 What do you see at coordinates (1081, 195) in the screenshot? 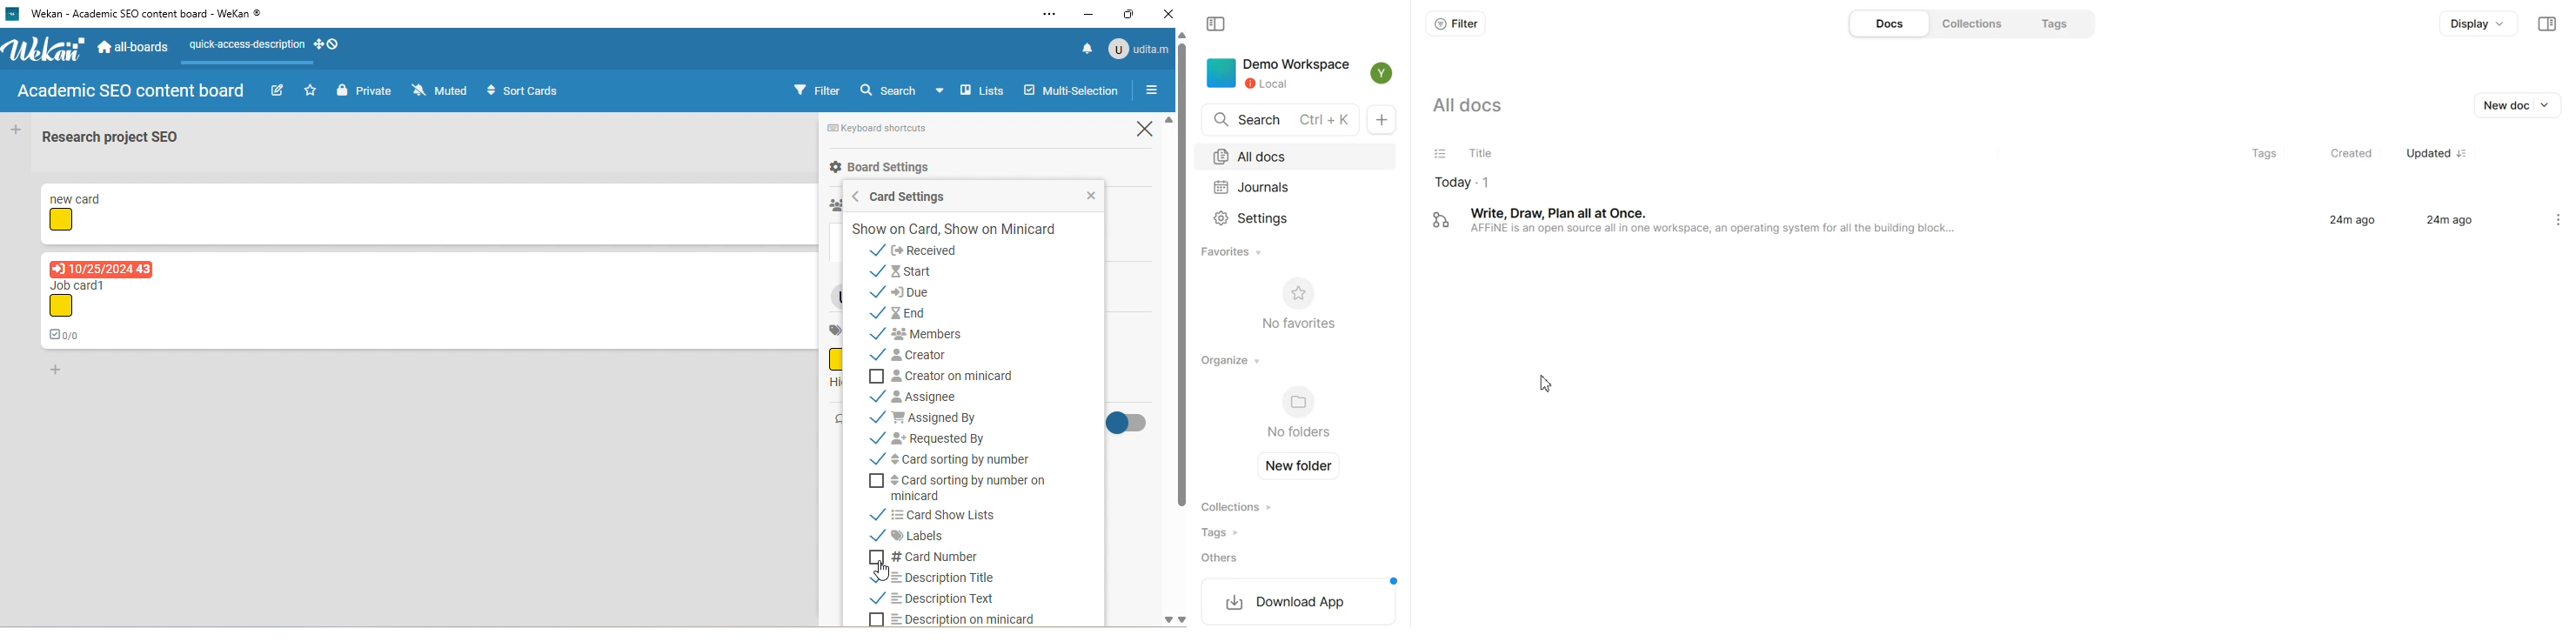
I see `close` at bounding box center [1081, 195].